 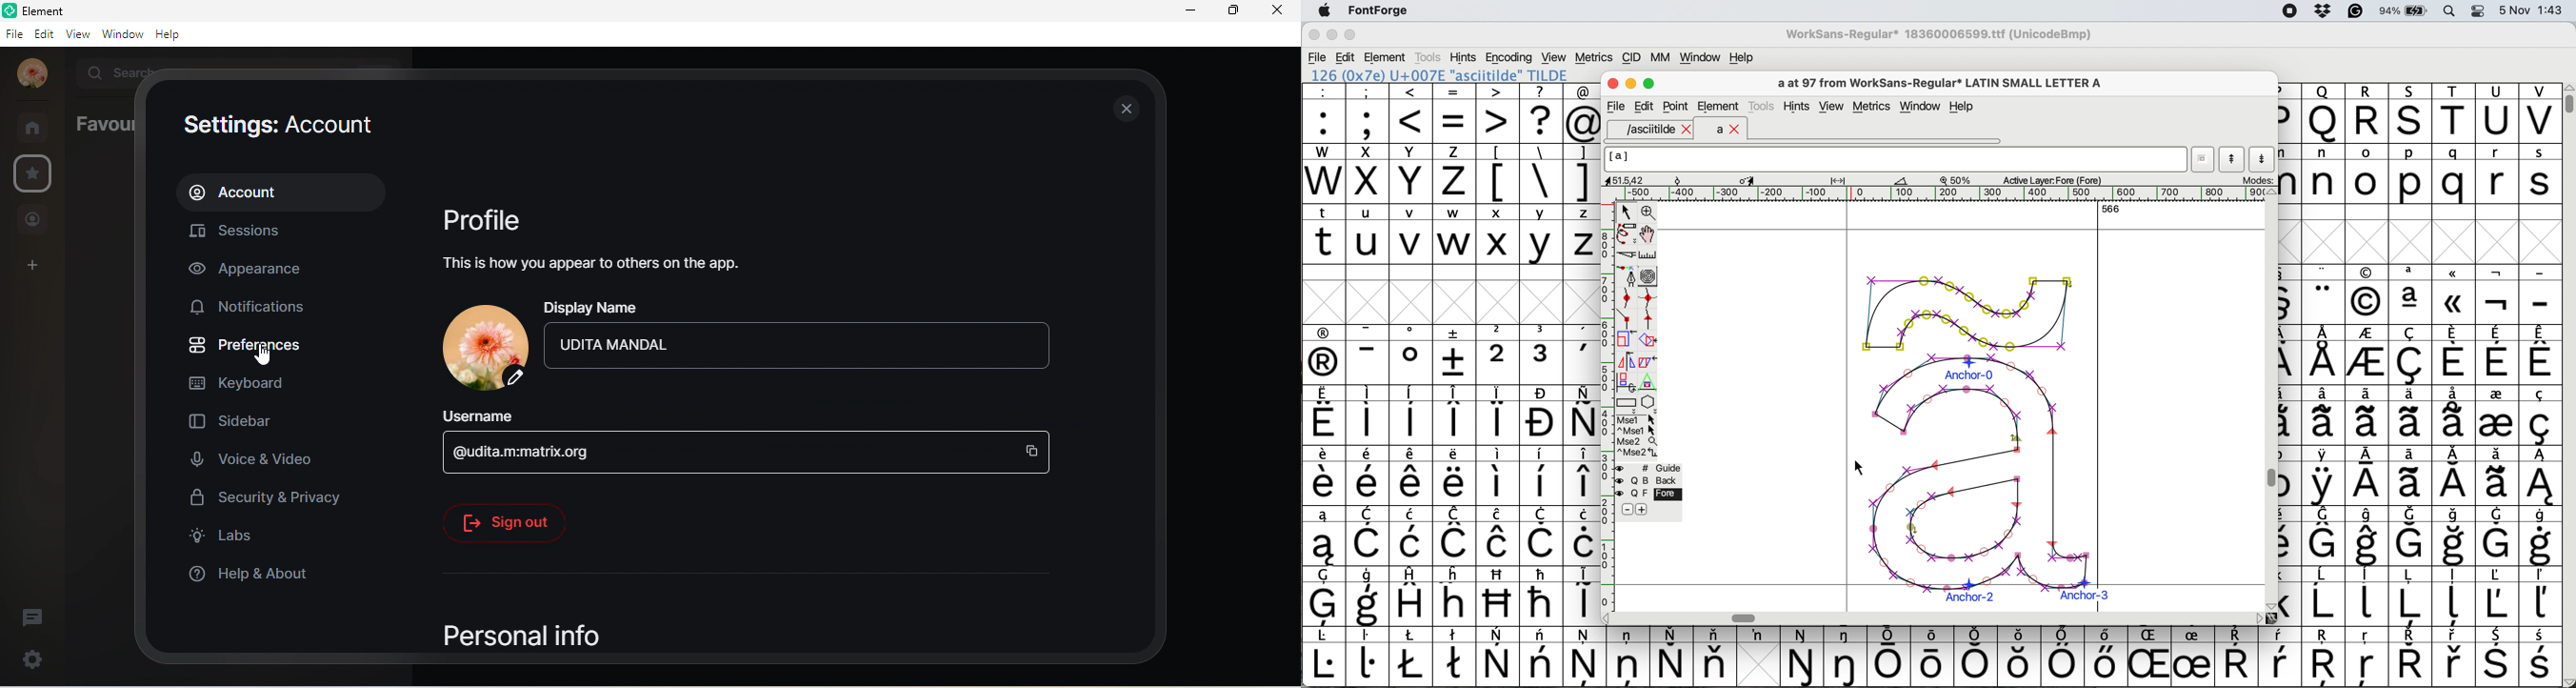 I want to click on ;, so click(x=1367, y=112).